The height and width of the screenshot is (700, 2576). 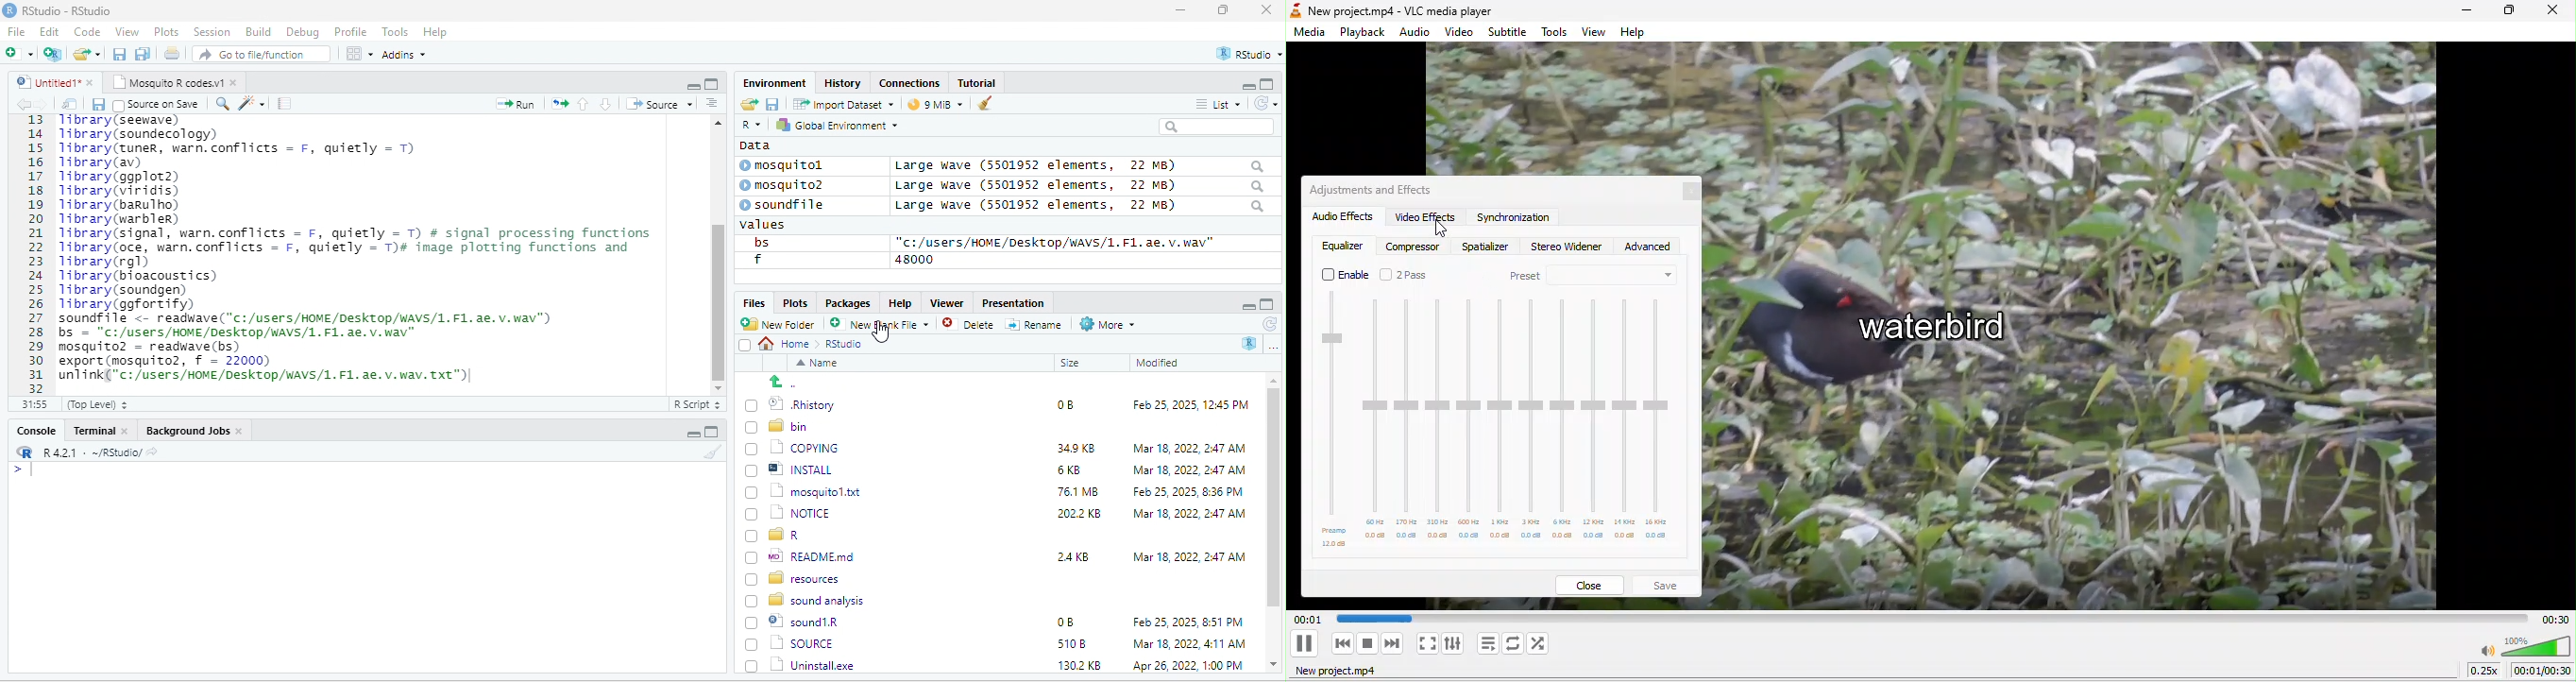 What do you see at coordinates (792, 447) in the screenshot?
I see `‘| COPYING` at bounding box center [792, 447].